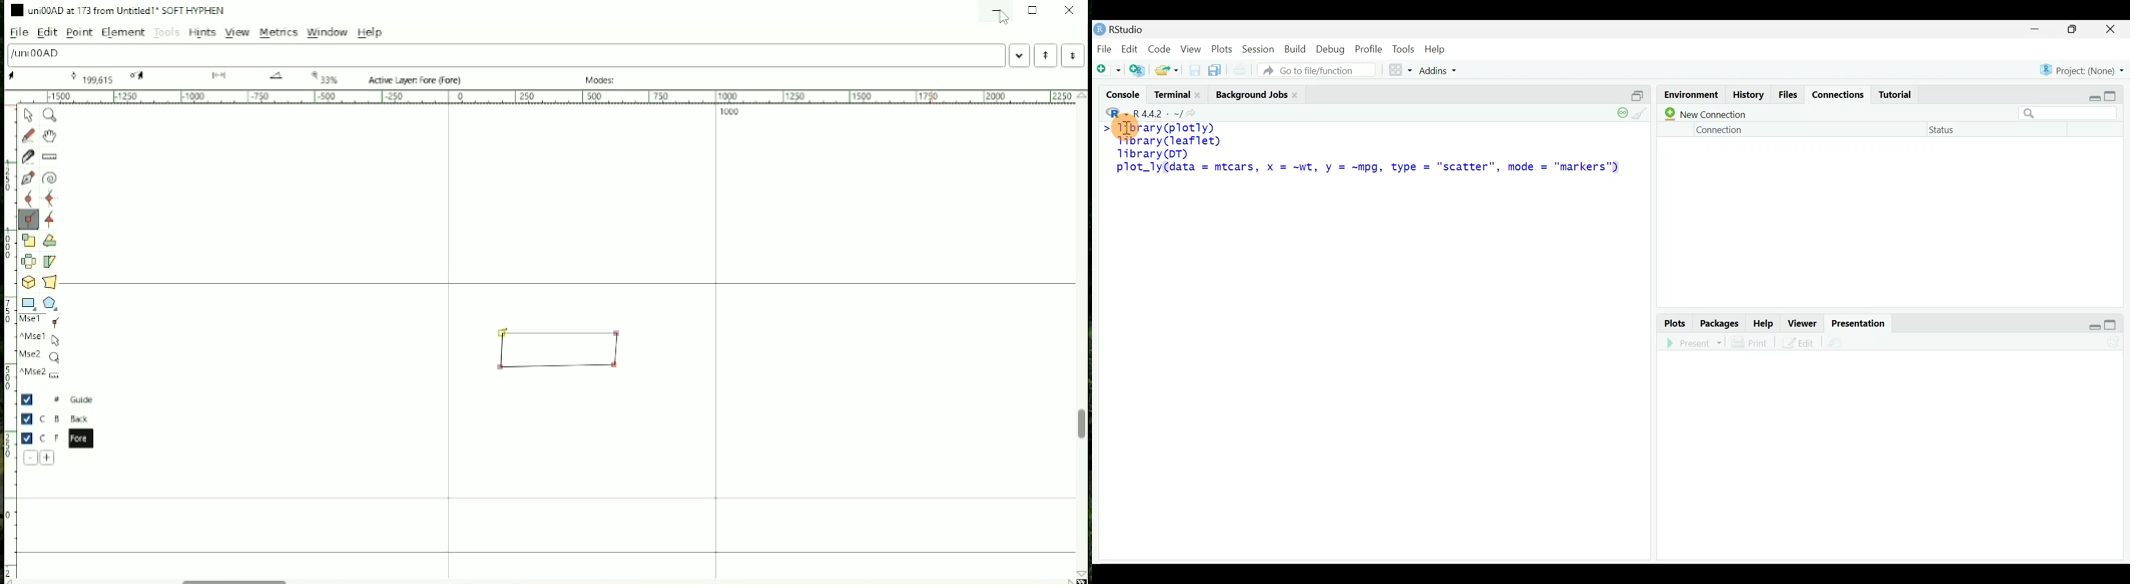 Image resolution: width=2156 pixels, height=588 pixels. I want to click on session suspend timeout paused: child process is running, so click(1620, 117).